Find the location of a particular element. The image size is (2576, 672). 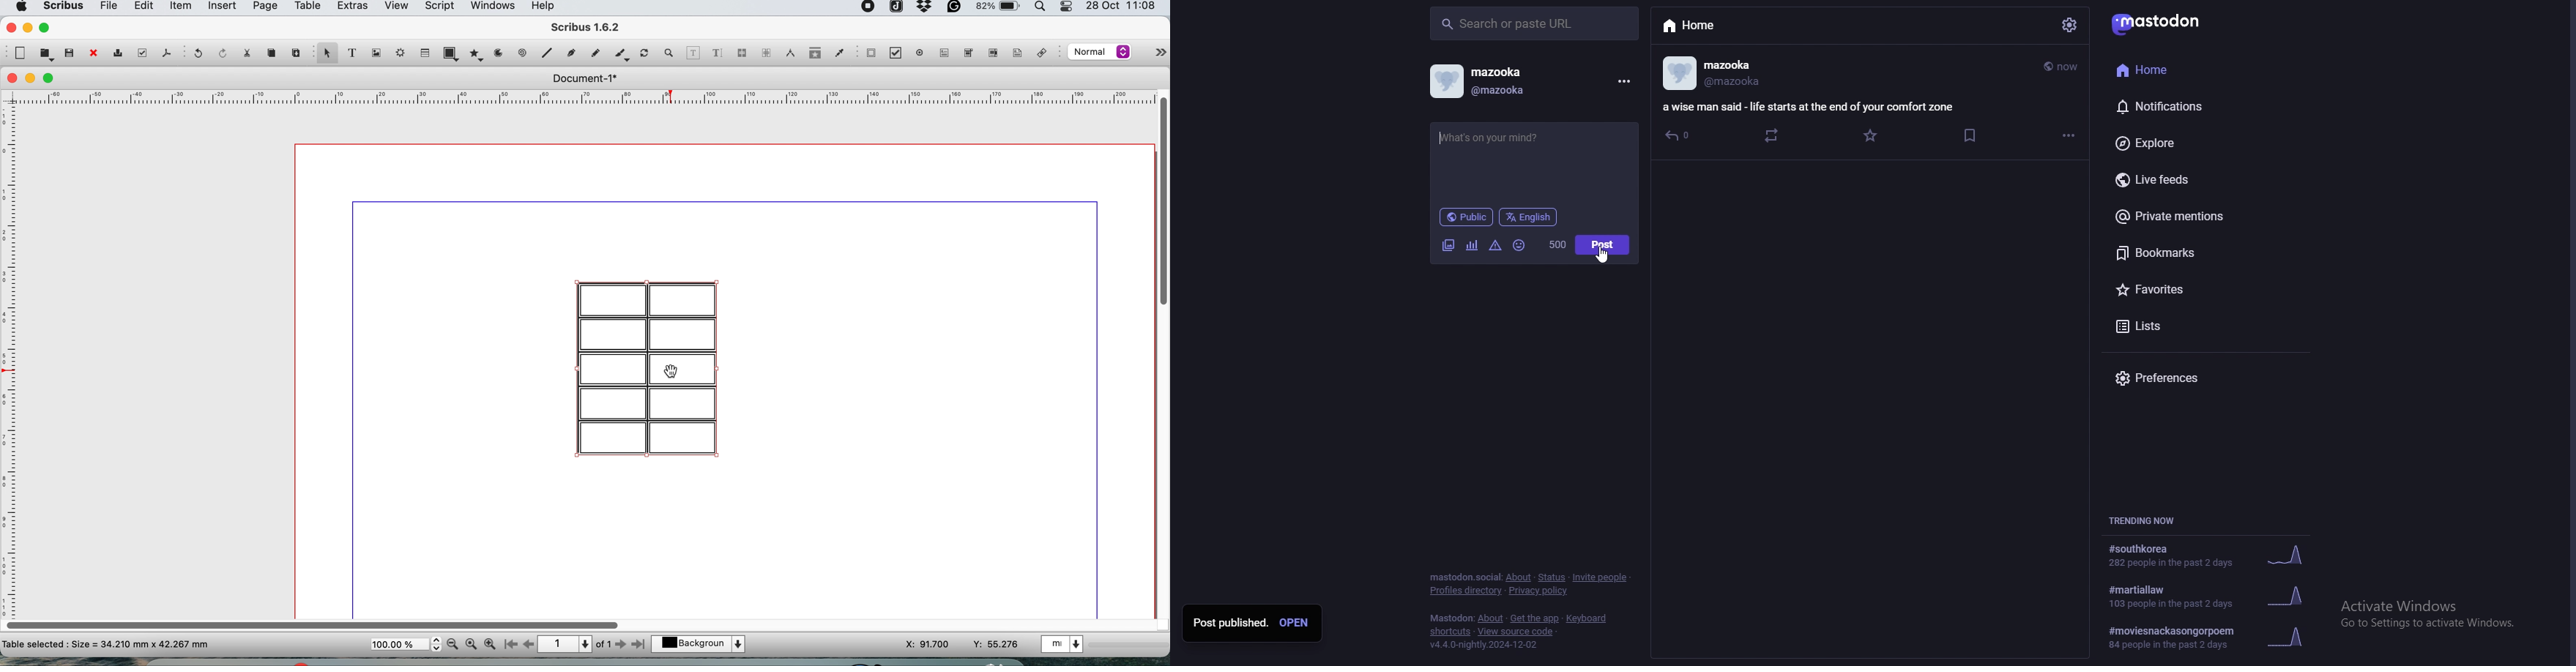

Post published is located at coordinates (1231, 621).